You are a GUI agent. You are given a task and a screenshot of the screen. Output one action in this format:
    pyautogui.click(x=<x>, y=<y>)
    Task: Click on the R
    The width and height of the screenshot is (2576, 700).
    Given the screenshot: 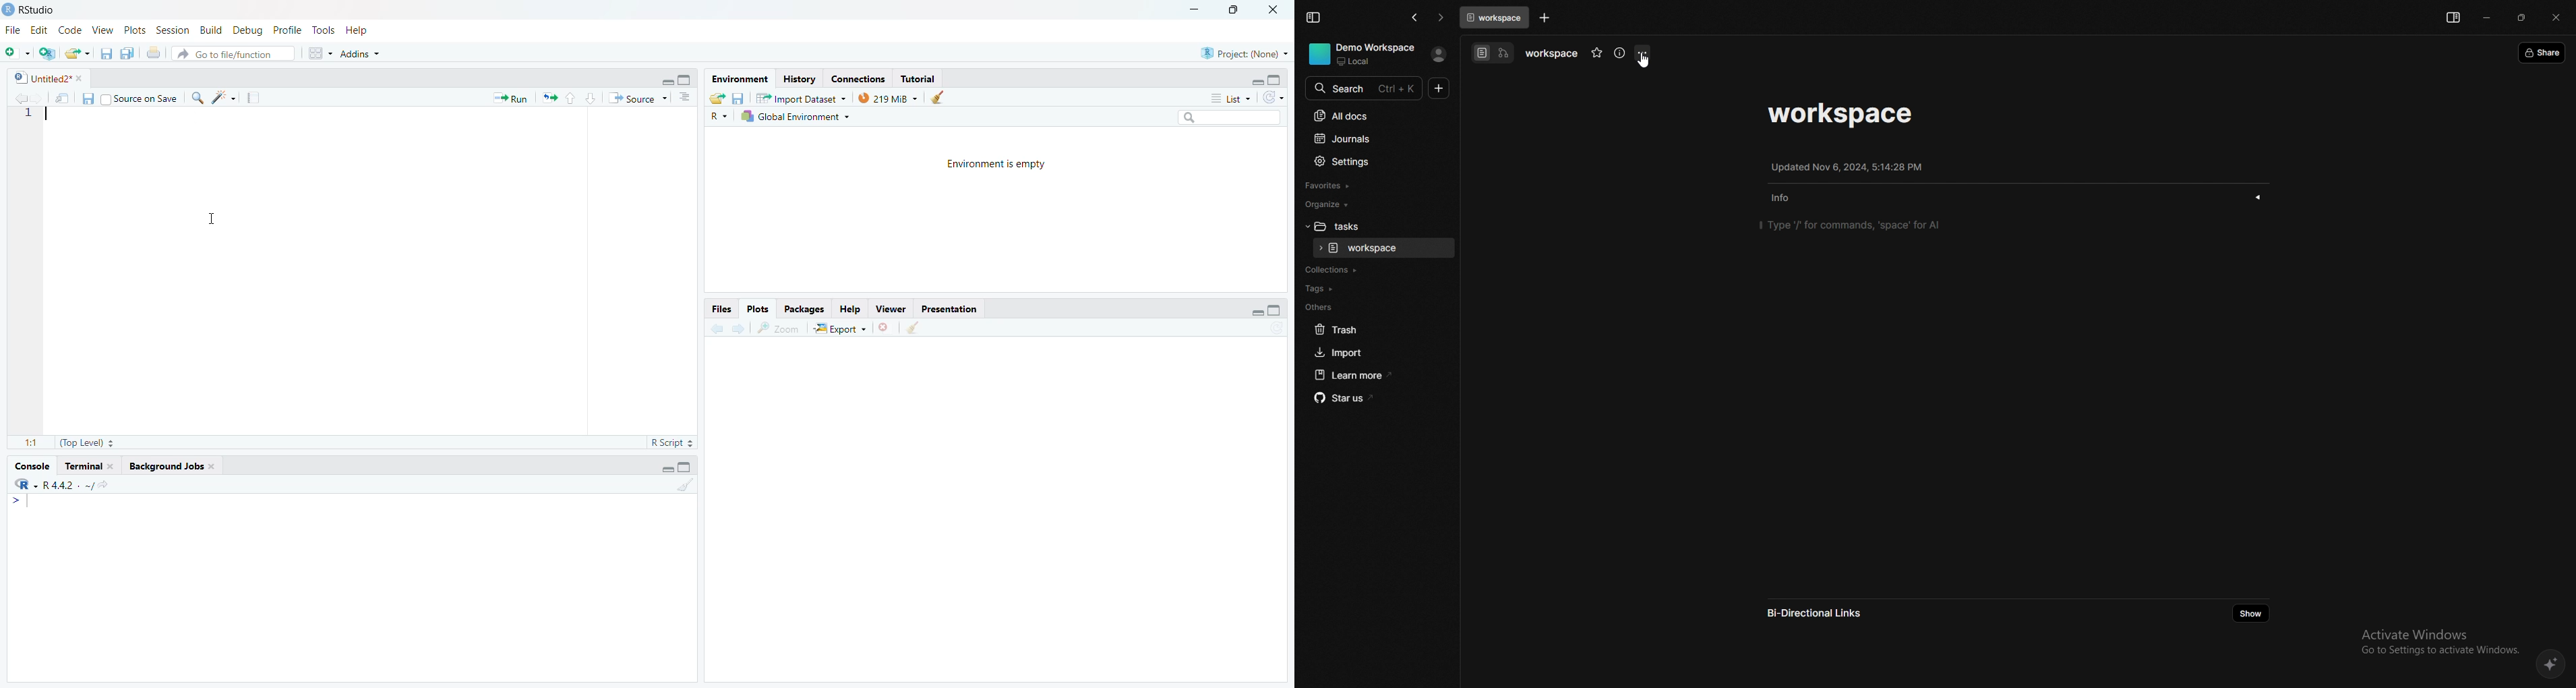 What is the action you would take?
    pyautogui.click(x=719, y=115)
    